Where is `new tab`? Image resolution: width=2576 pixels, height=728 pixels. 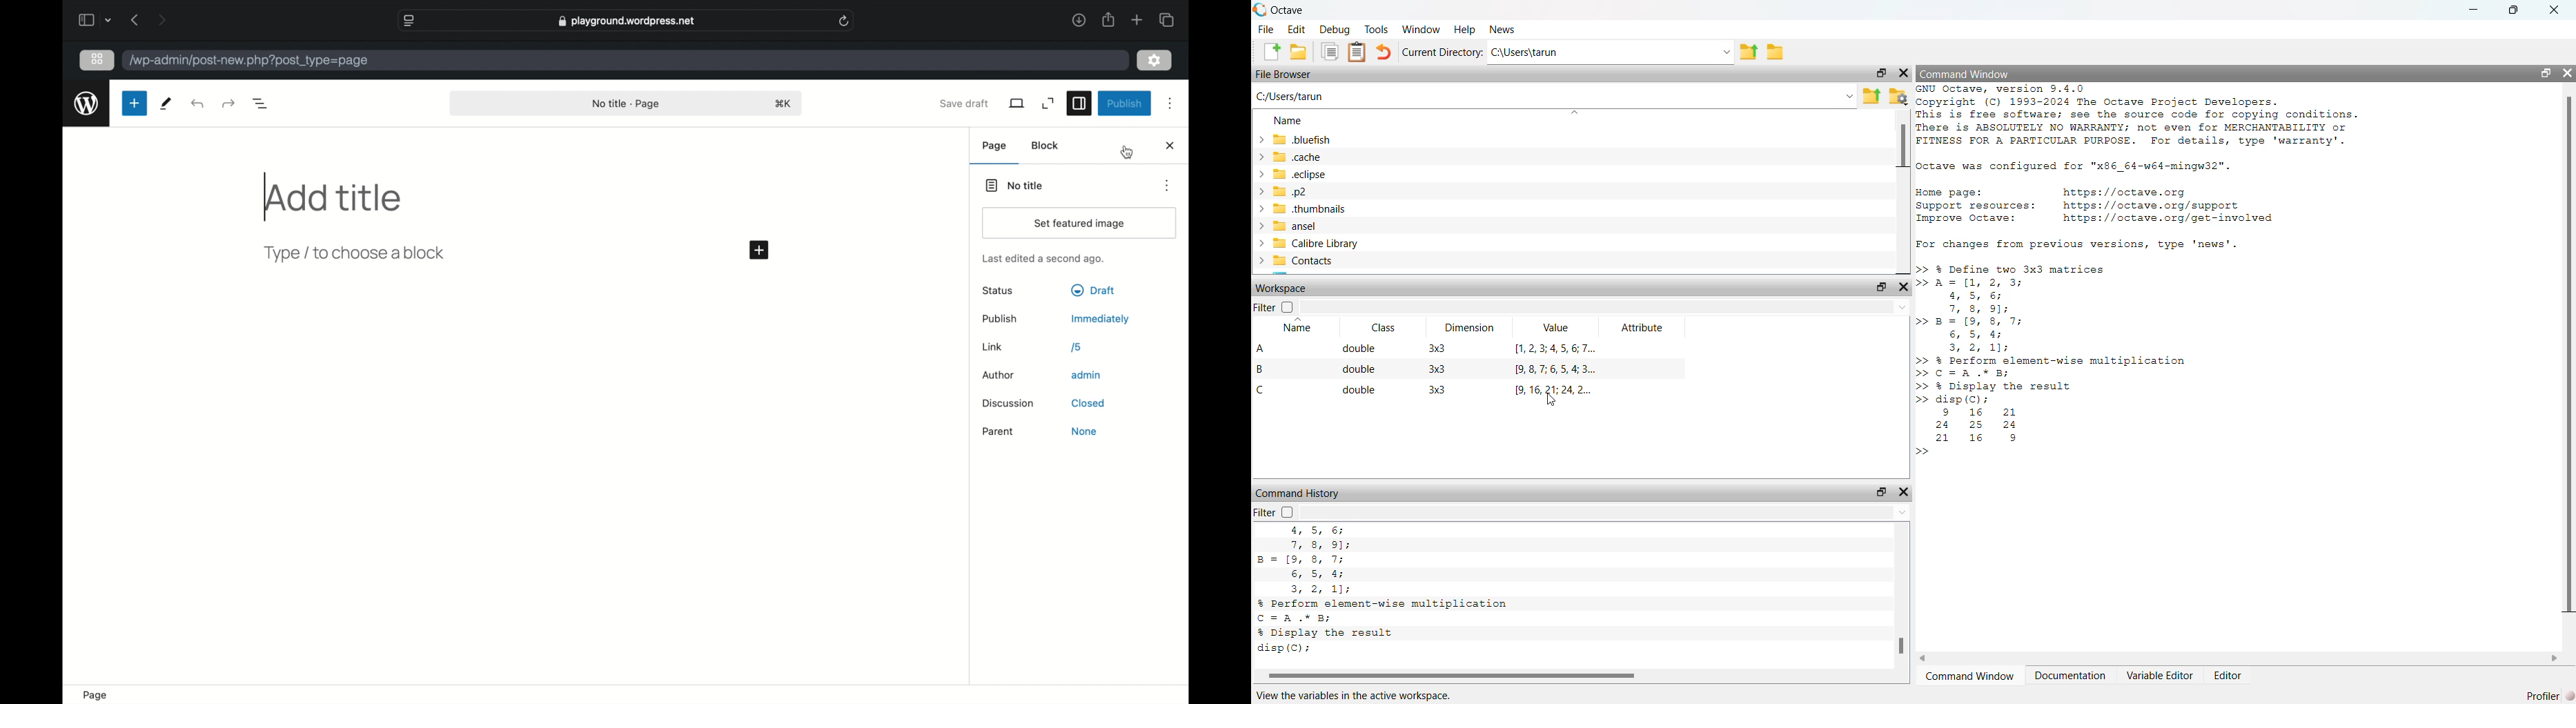 new tab is located at coordinates (1138, 20).